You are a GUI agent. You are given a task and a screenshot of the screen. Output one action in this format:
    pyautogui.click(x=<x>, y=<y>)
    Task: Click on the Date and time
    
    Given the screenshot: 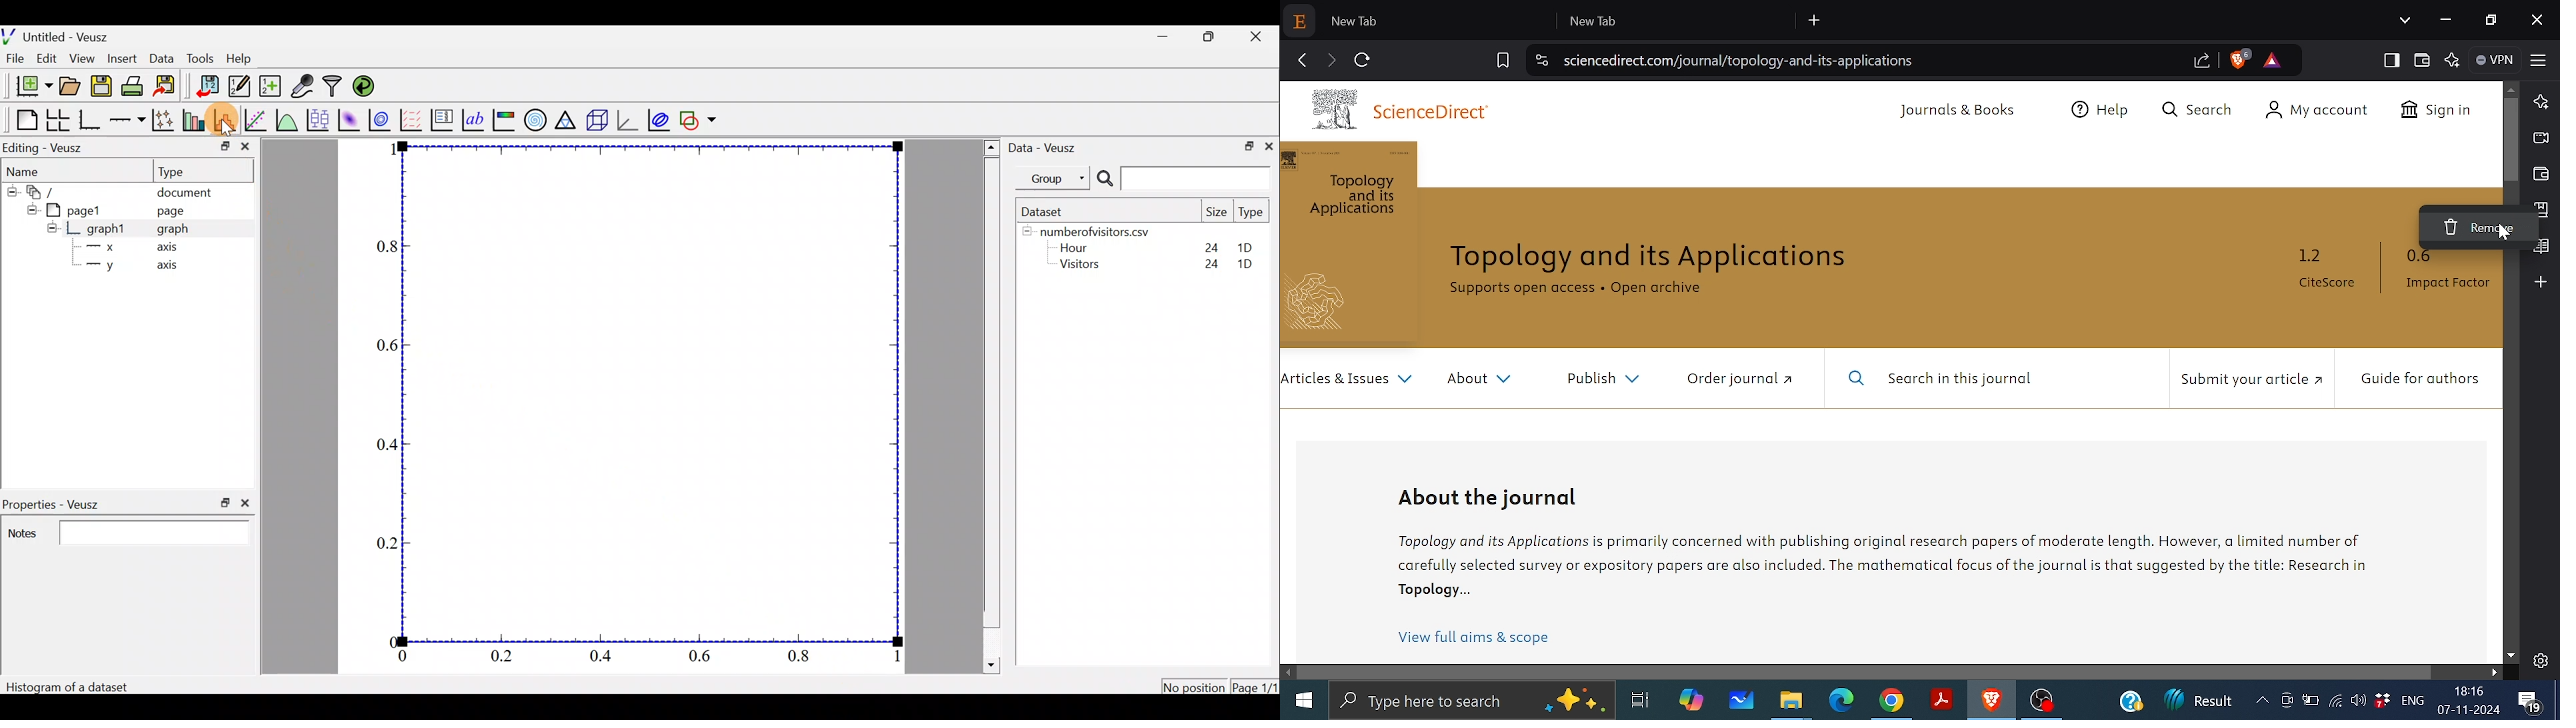 What is the action you would take?
    pyautogui.click(x=2472, y=700)
    